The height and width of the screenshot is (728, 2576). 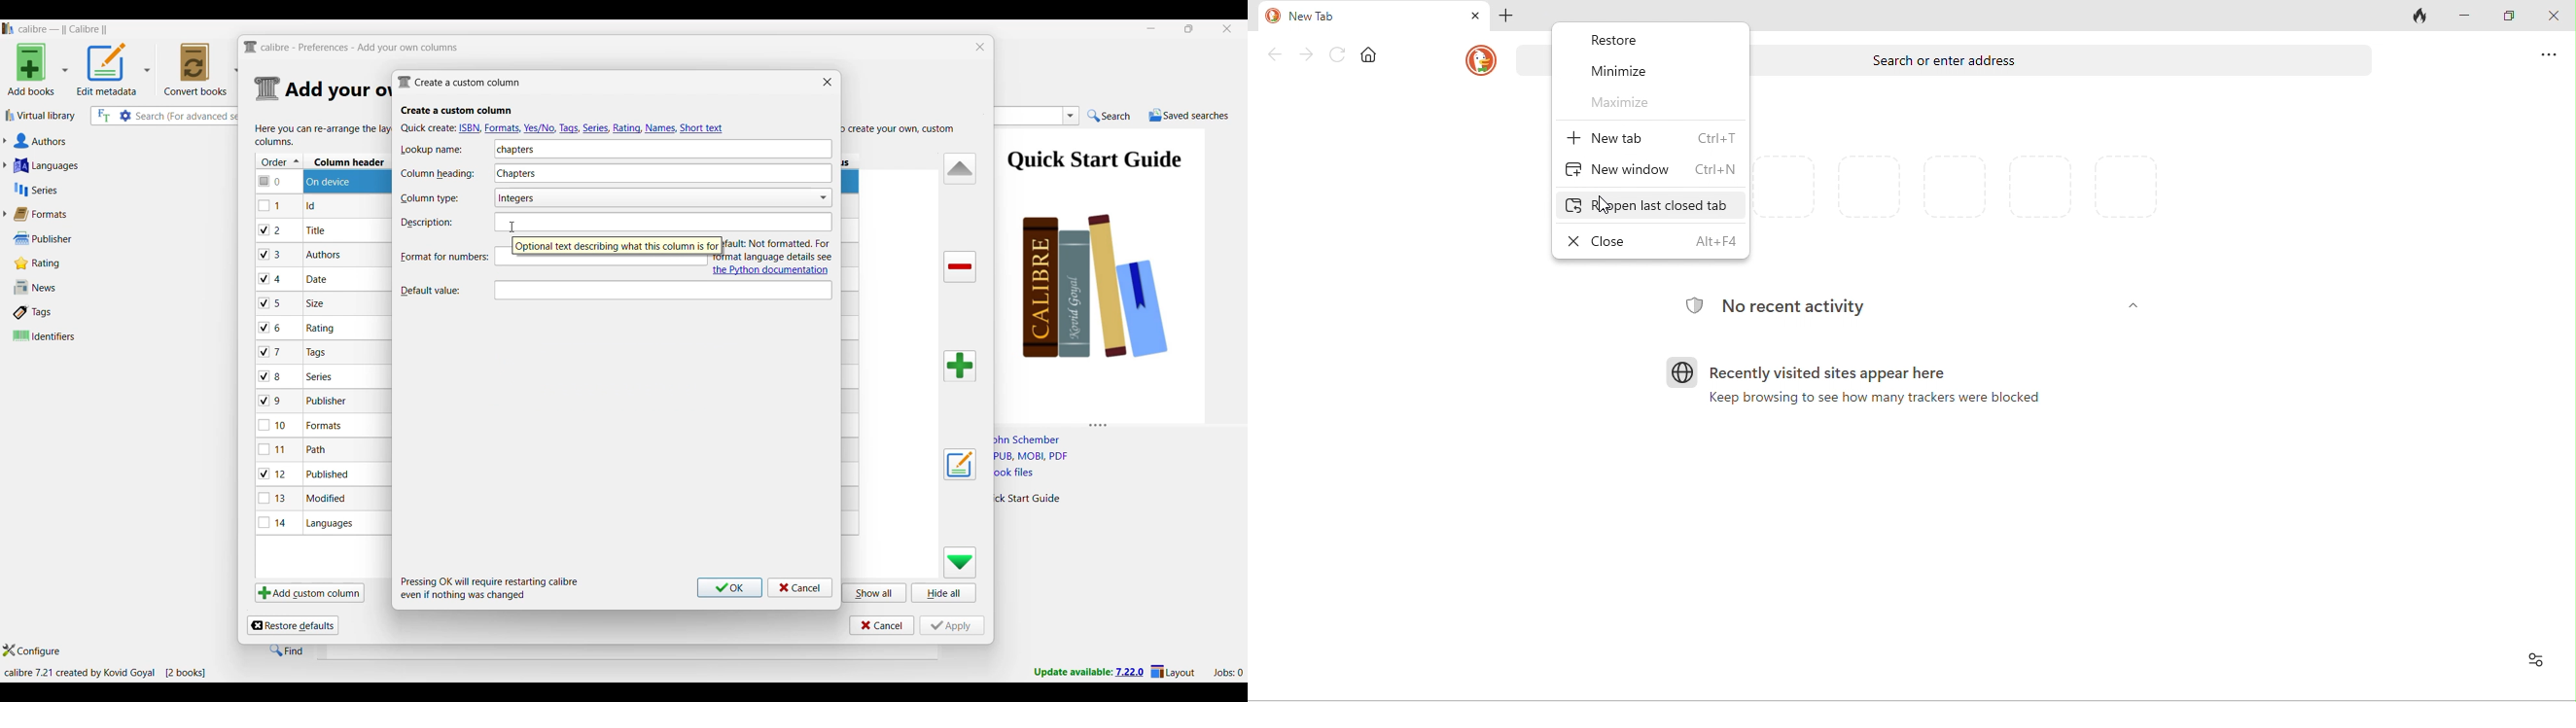 What do you see at coordinates (1189, 115) in the screenshot?
I see `Saved searches` at bounding box center [1189, 115].